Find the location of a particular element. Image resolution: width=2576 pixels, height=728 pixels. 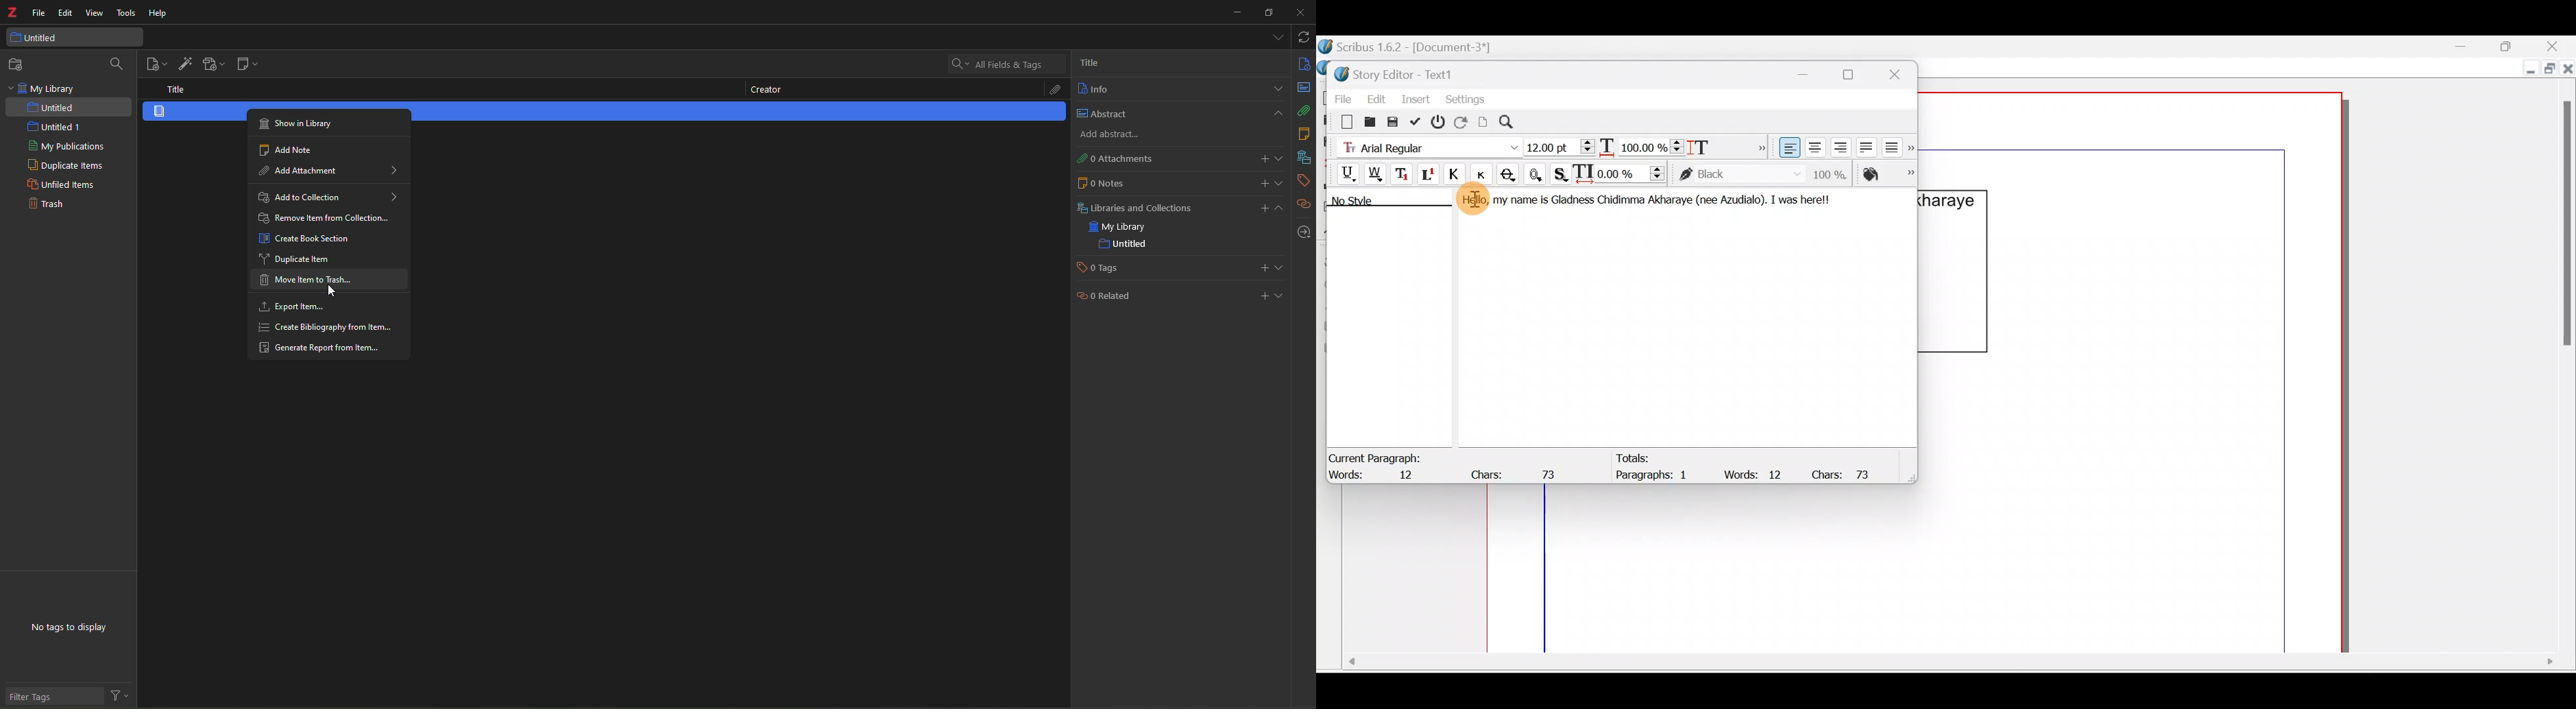

close is located at coordinates (1299, 13).